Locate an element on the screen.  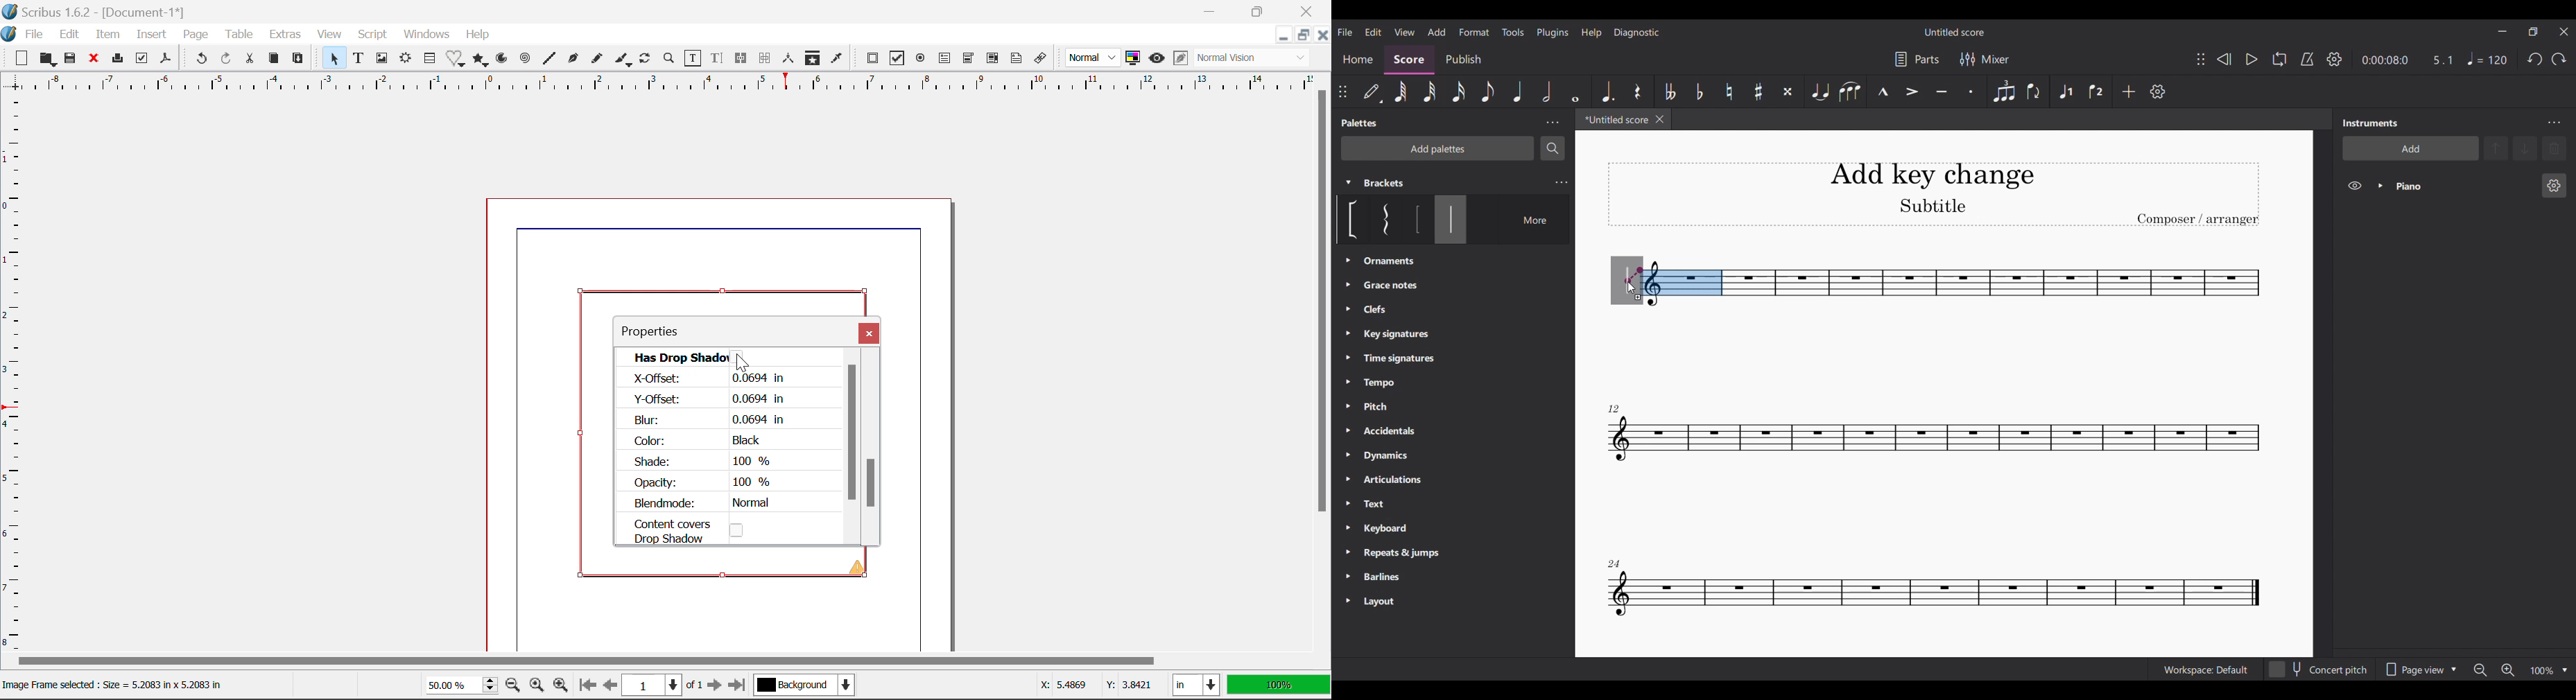
Minimize is located at coordinates (2502, 31).